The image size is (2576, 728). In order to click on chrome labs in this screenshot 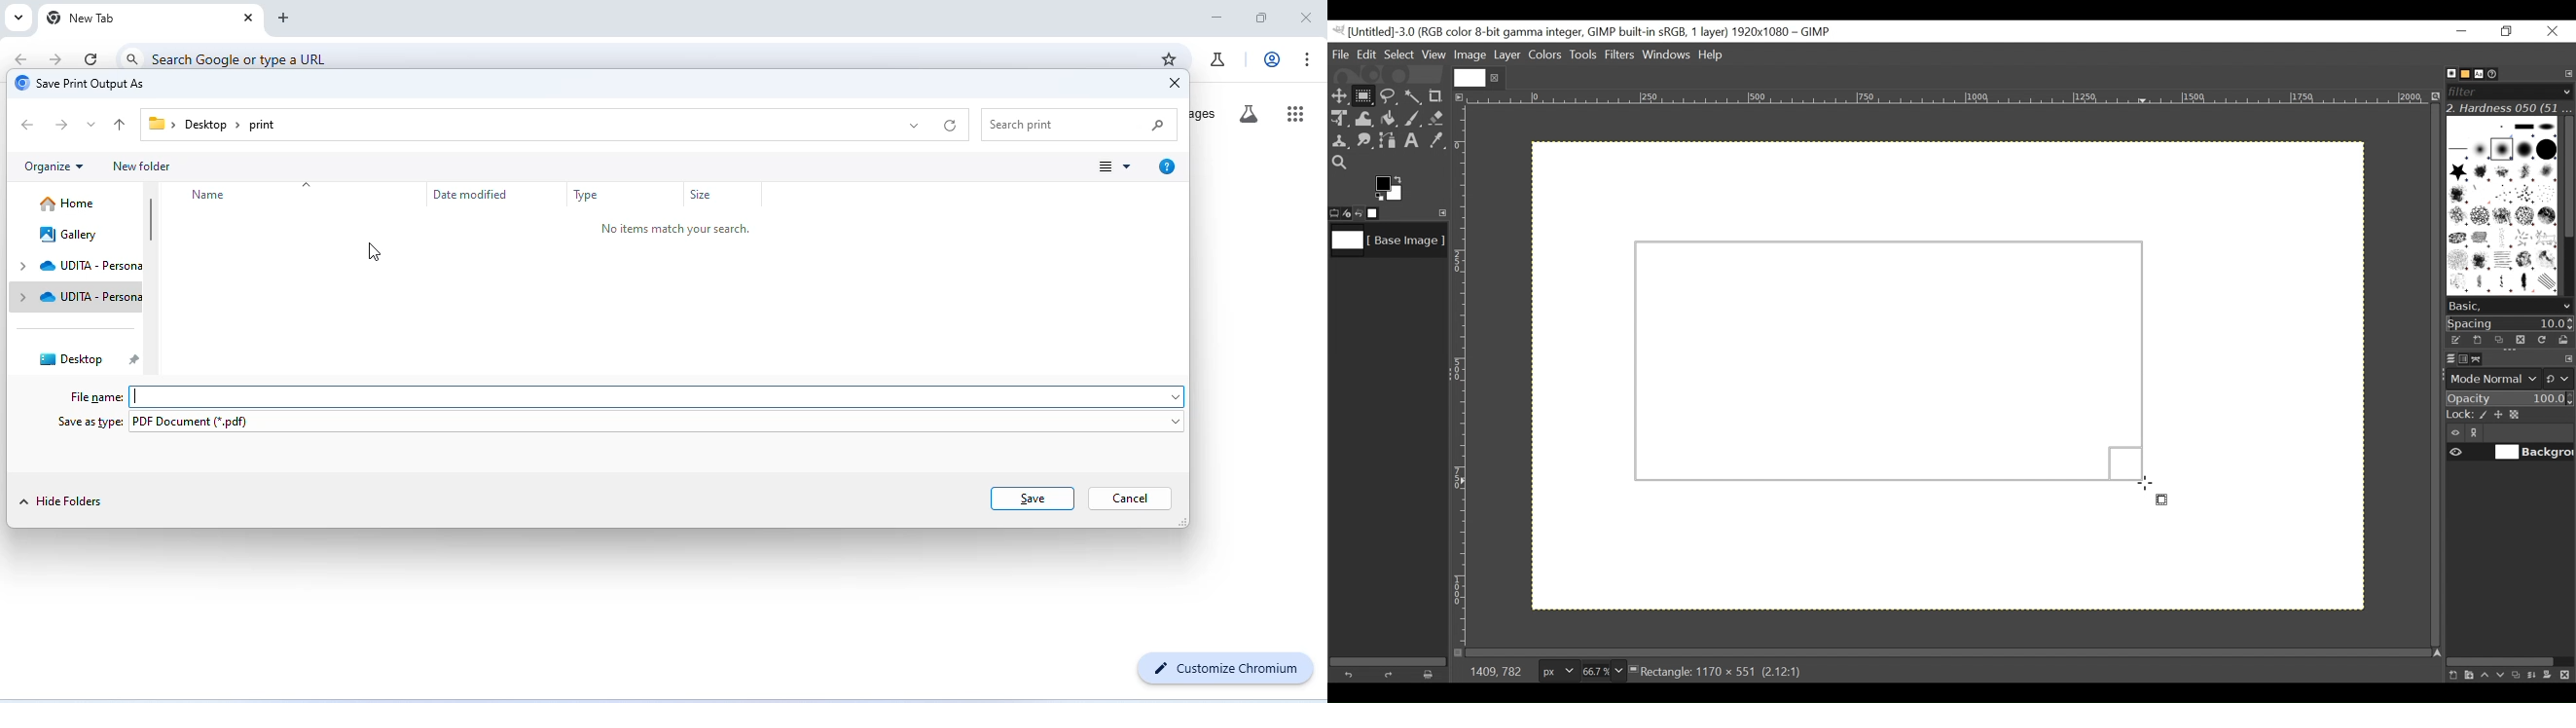, I will do `click(1217, 58)`.